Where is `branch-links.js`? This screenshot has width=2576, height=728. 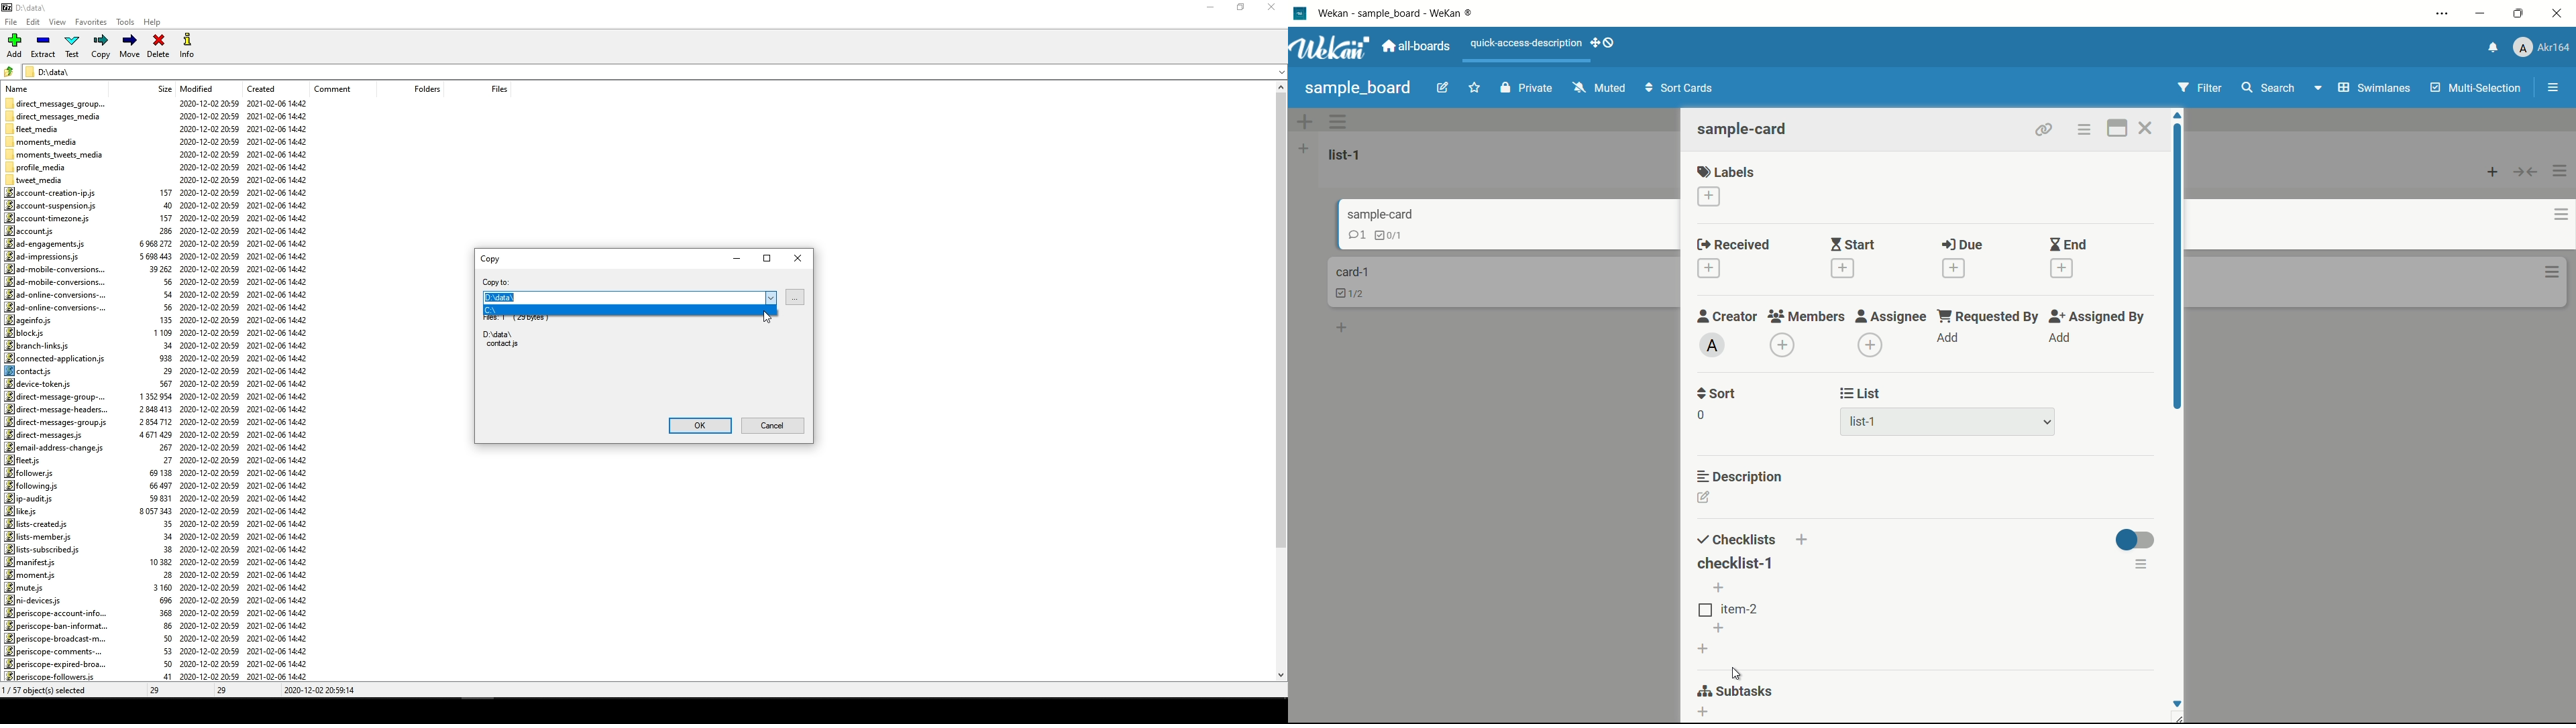 branch-links.js is located at coordinates (40, 345).